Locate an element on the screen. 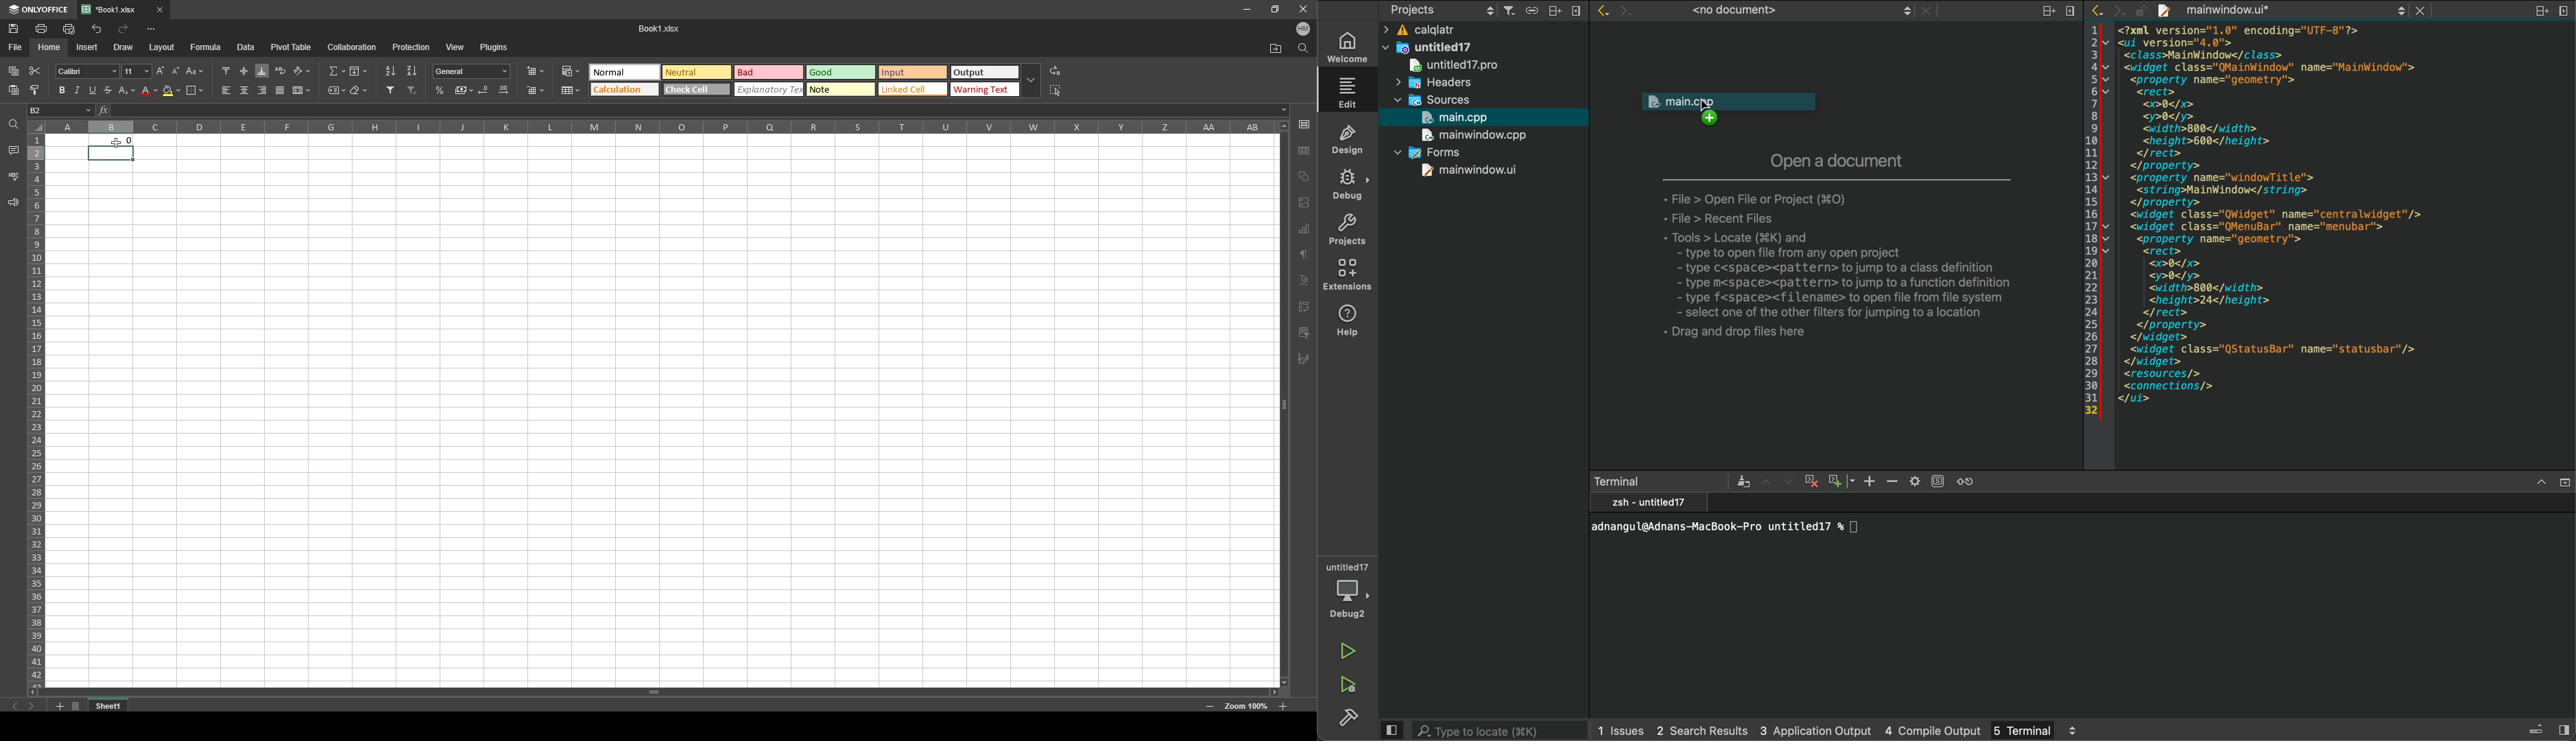  file content is located at coordinates (2341, 245).